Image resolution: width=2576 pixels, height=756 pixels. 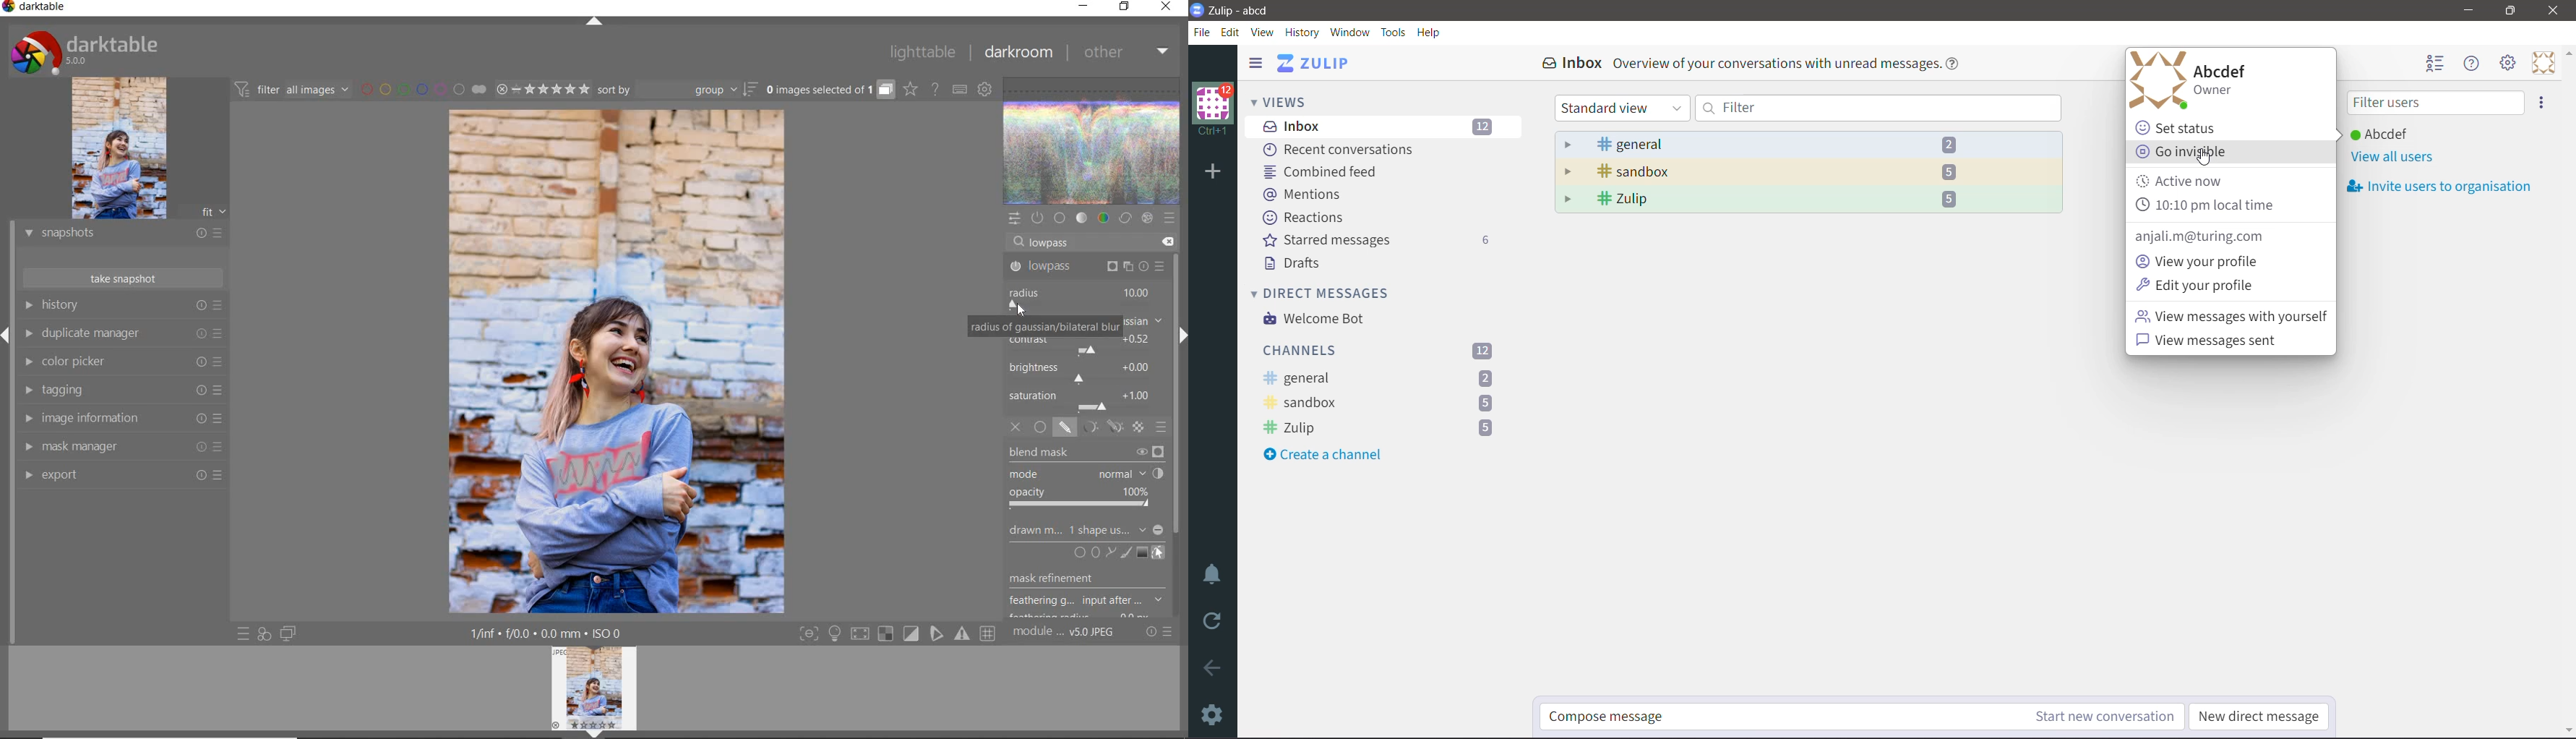 What do you see at coordinates (1170, 218) in the screenshot?
I see `presets` at bounding box center [1170, 218].